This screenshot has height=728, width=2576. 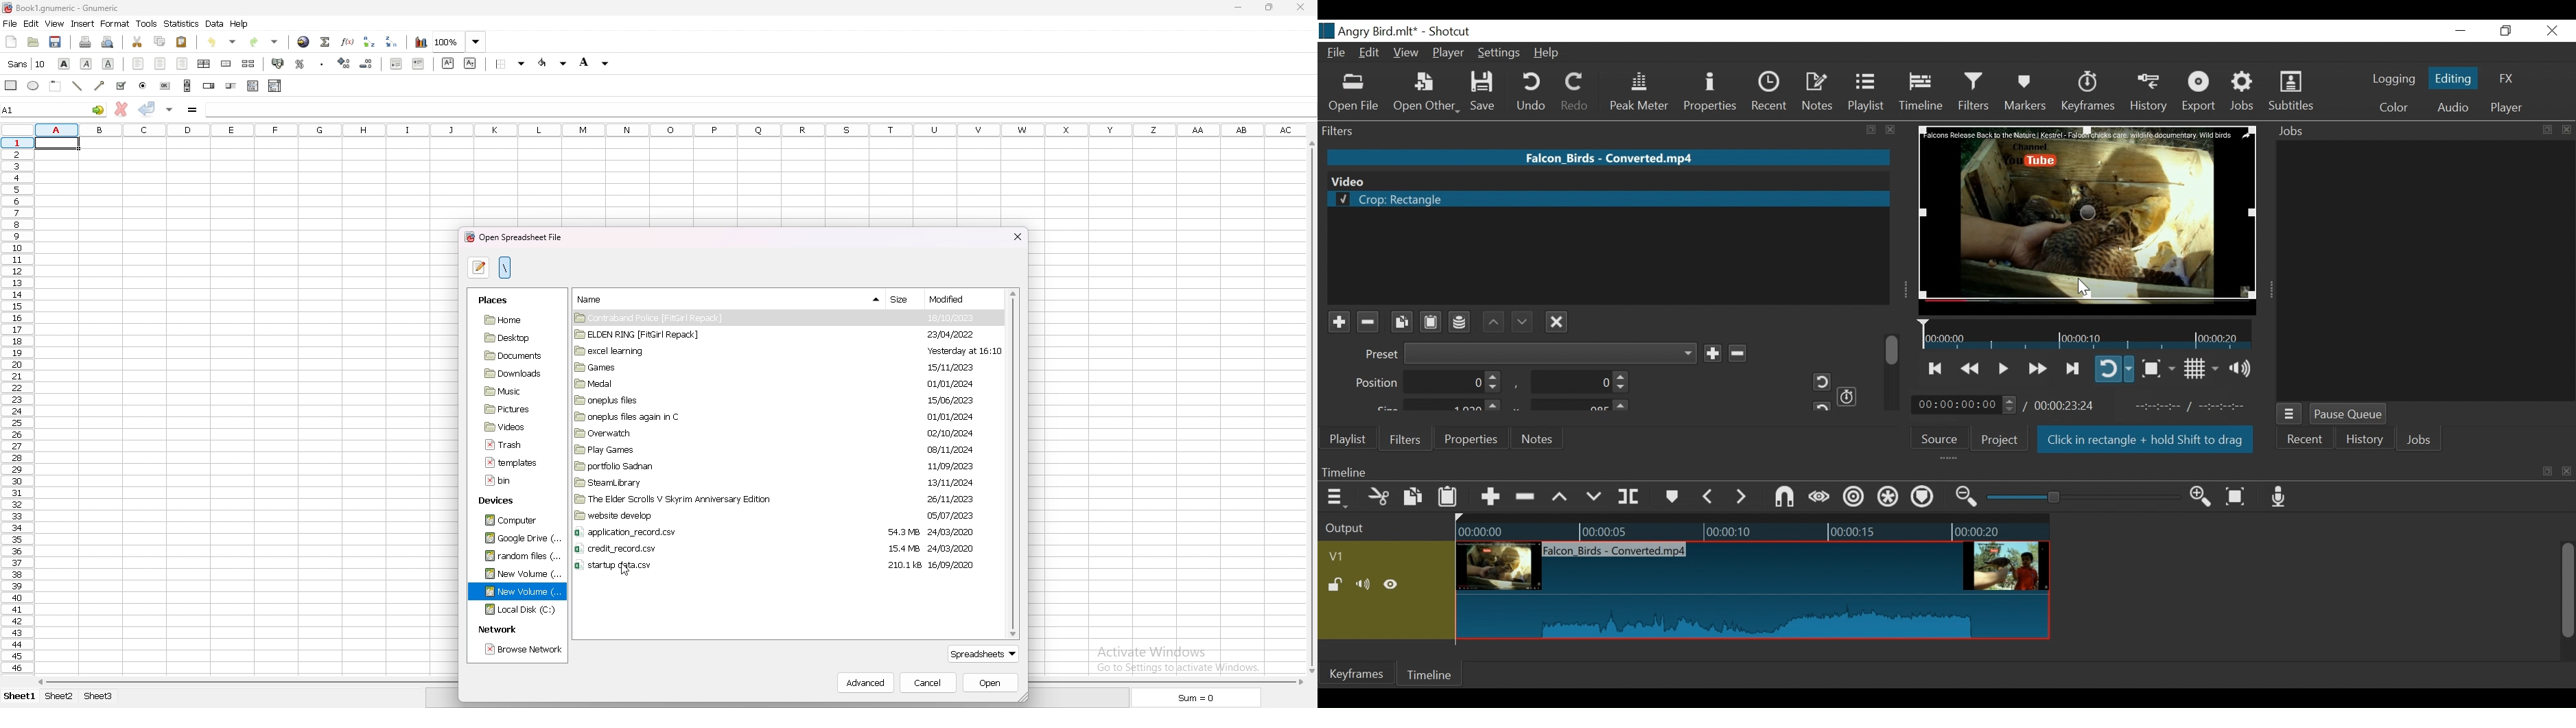 I want to click on tick box, so click(x=121, y=86).